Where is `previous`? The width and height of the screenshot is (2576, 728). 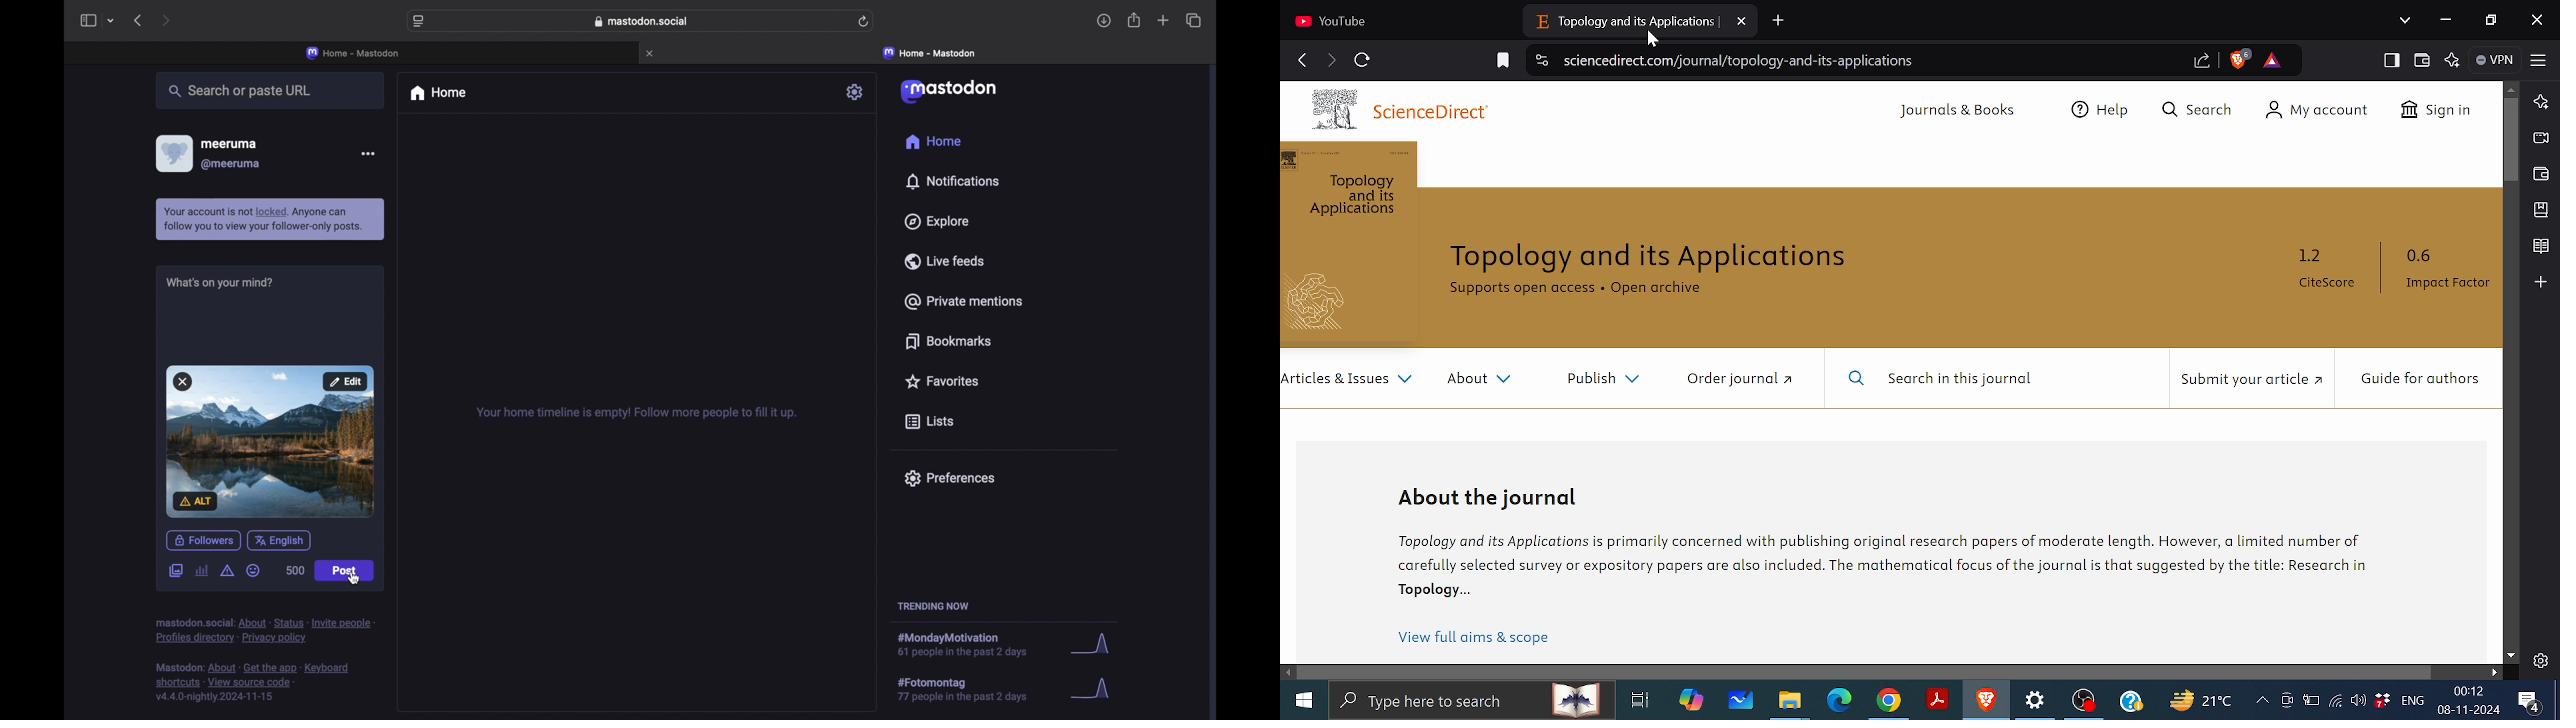 previous is located at coordinates (139, 21).